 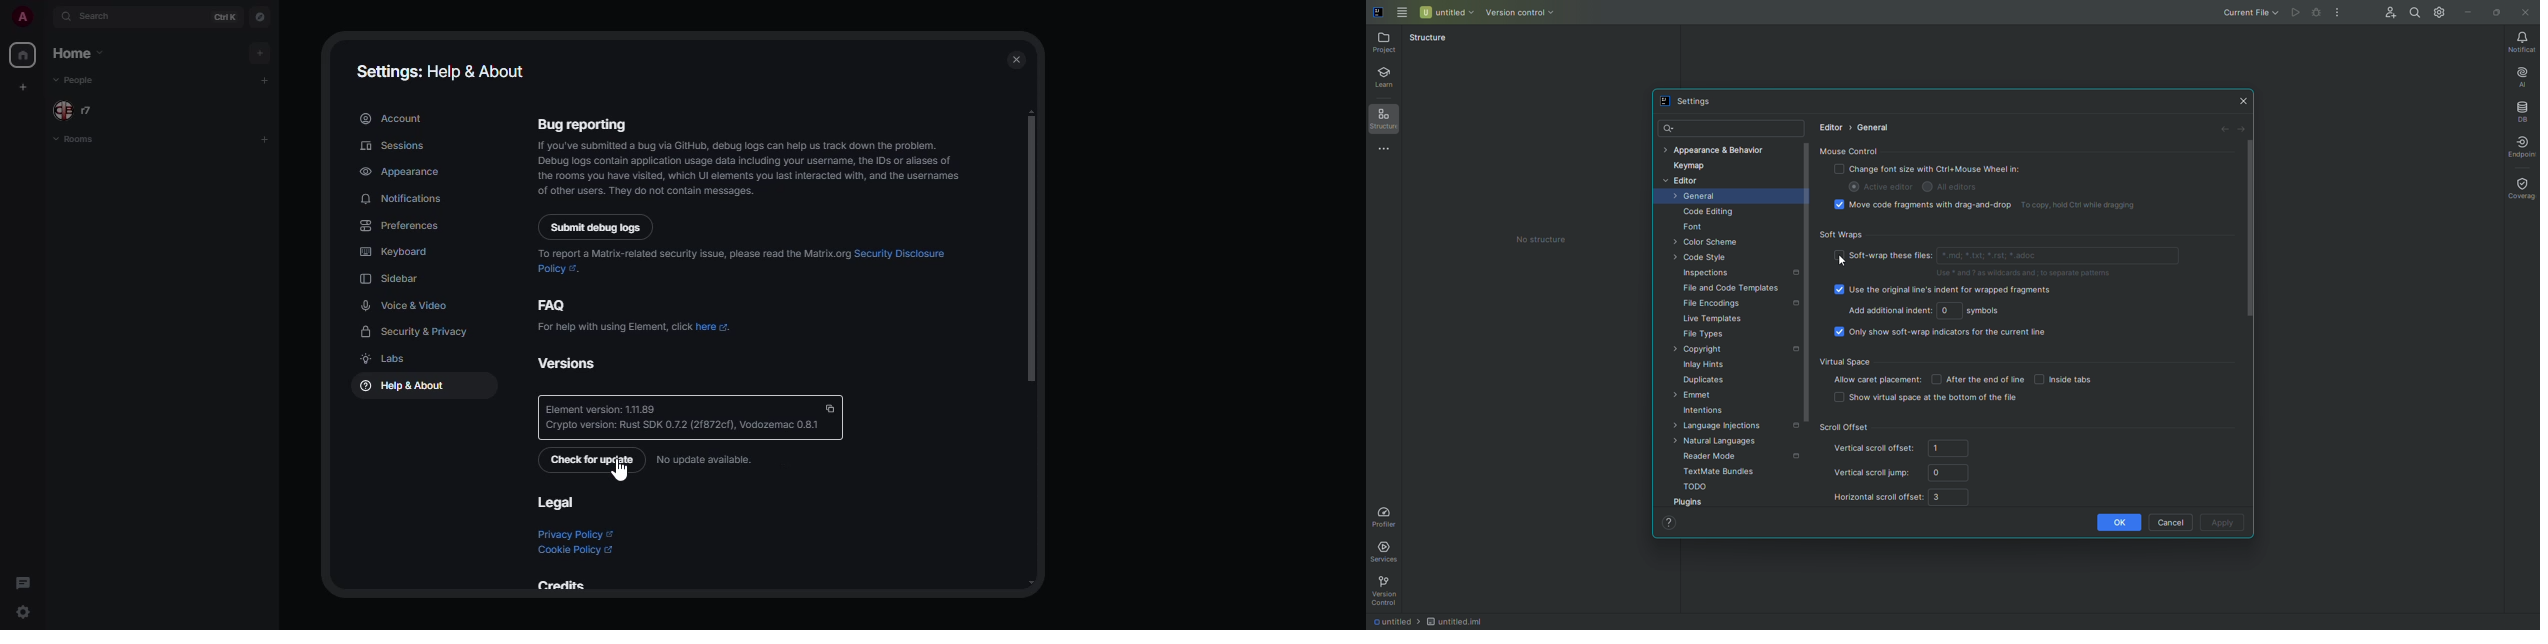 I want to click on privacy policy, so click(x=577, y=535).